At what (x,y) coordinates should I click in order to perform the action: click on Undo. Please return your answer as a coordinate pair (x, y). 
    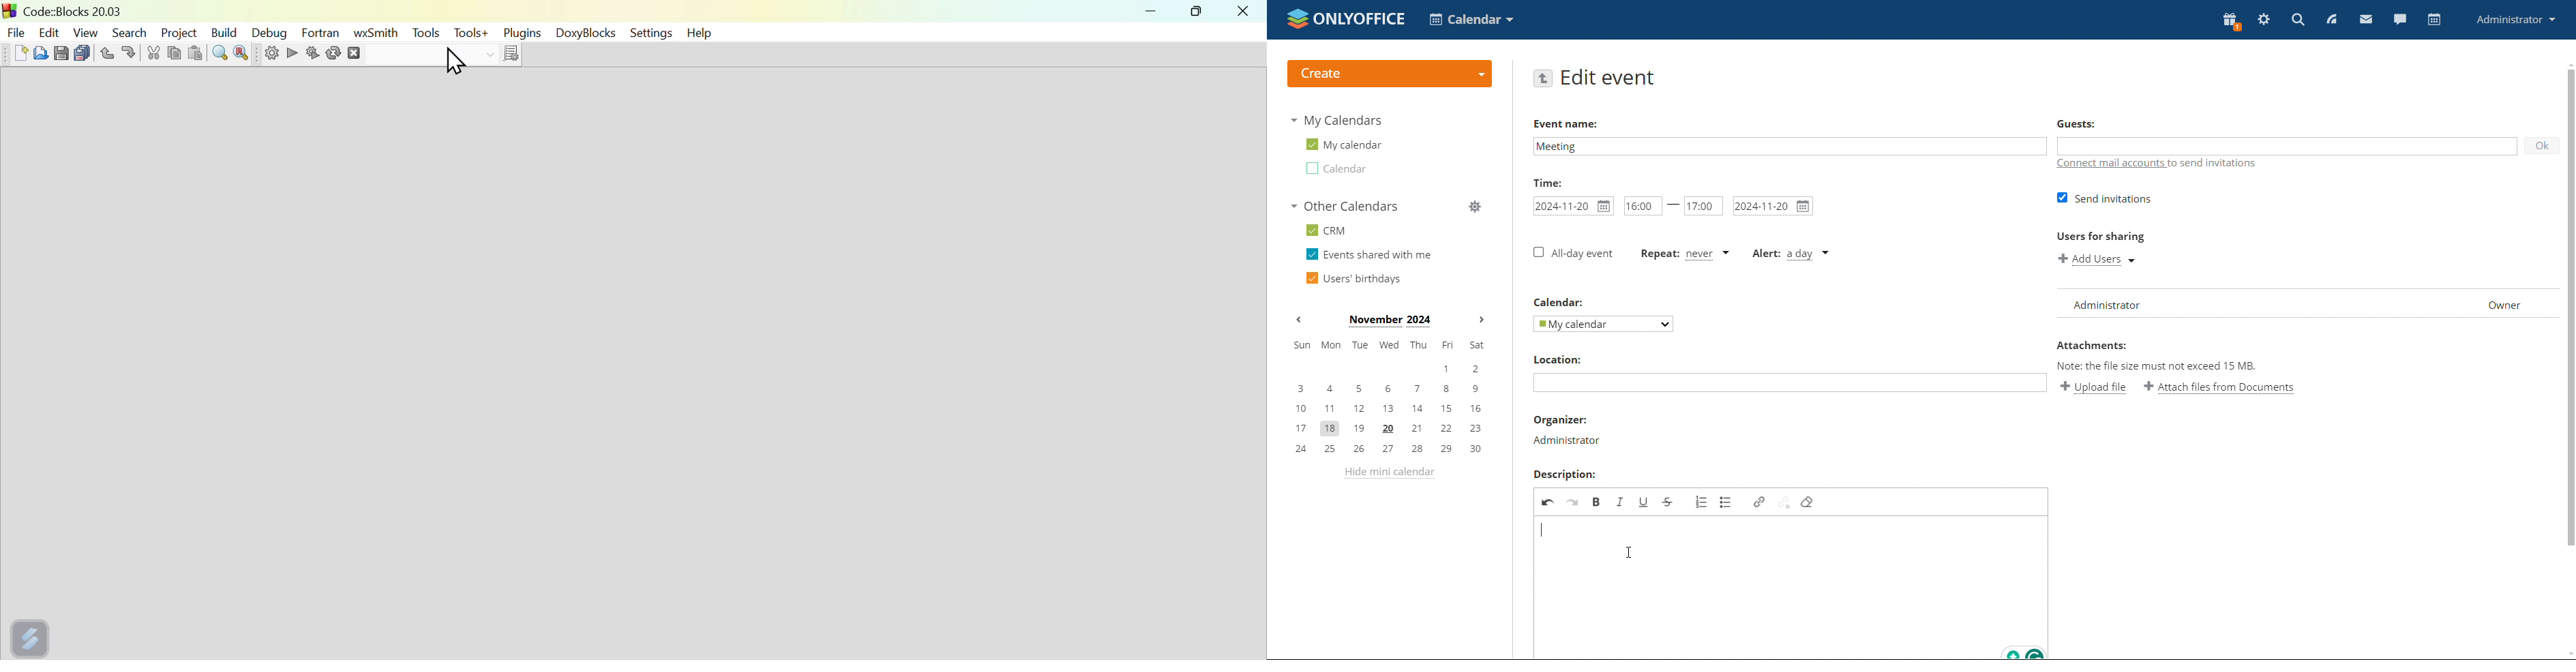
    Looking at the image, I should click on (105, 50).